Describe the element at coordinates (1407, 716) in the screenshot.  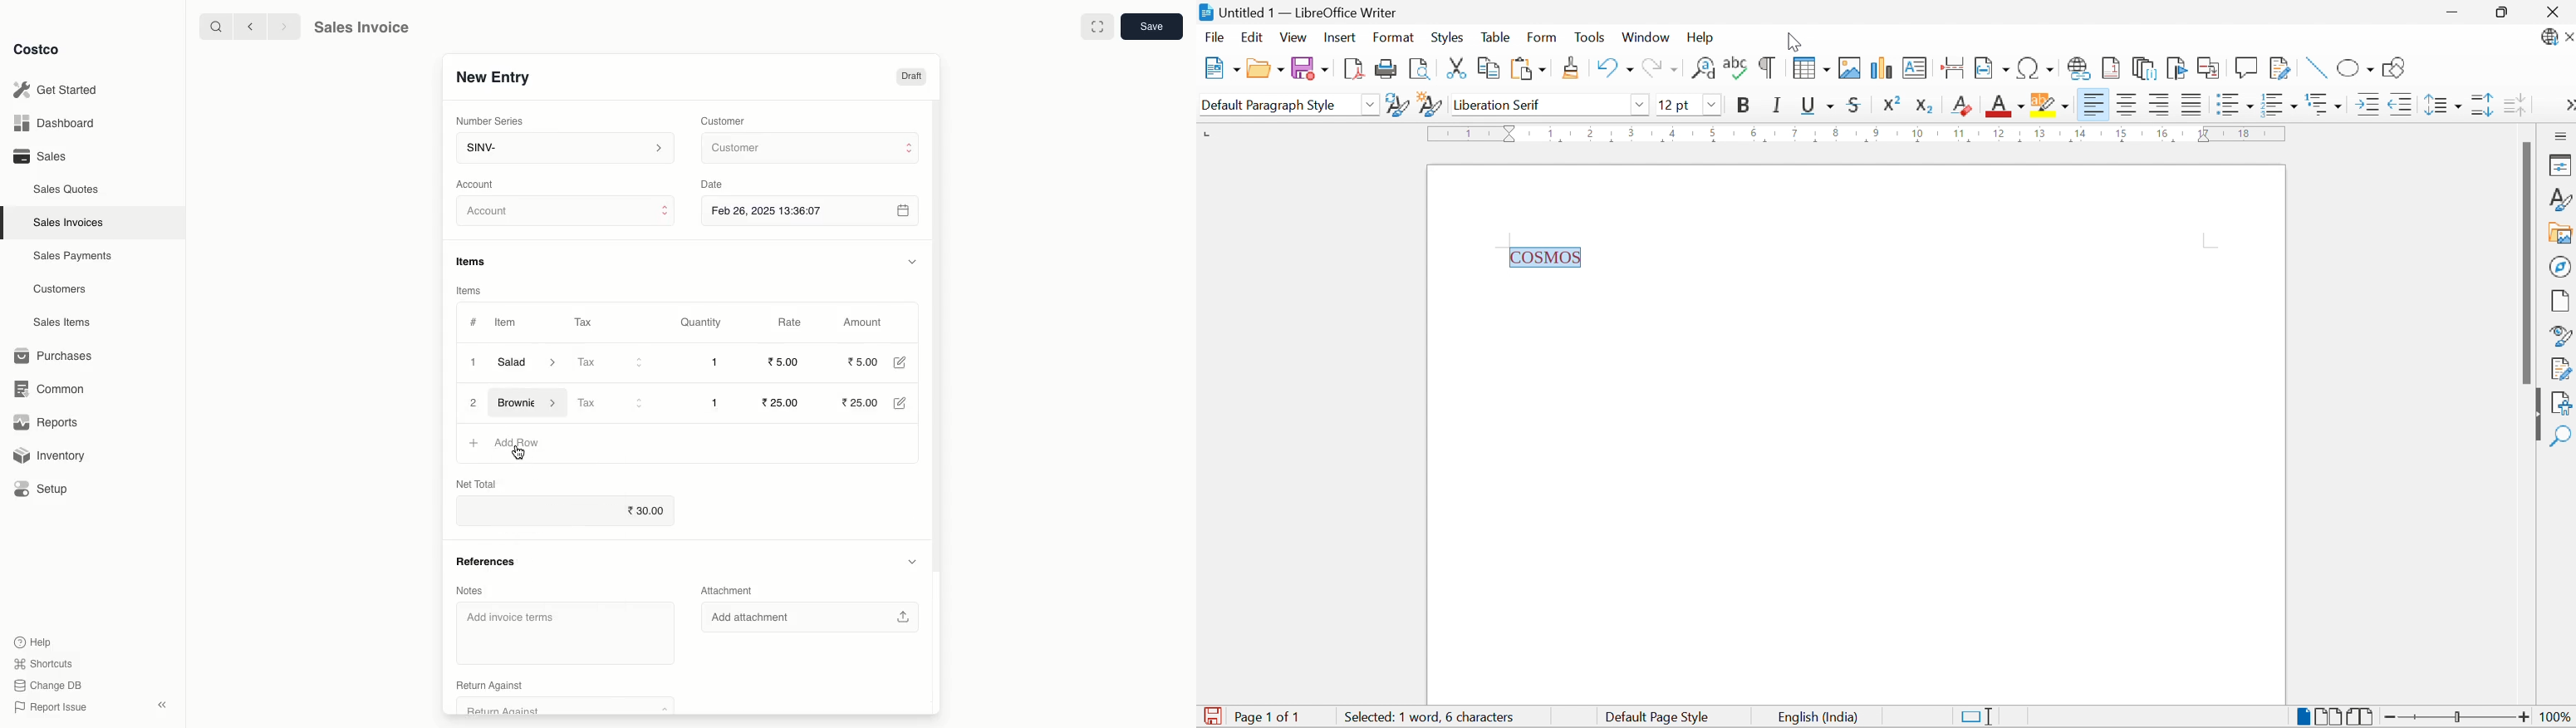
I see `0 words, 0 characters` at that location.